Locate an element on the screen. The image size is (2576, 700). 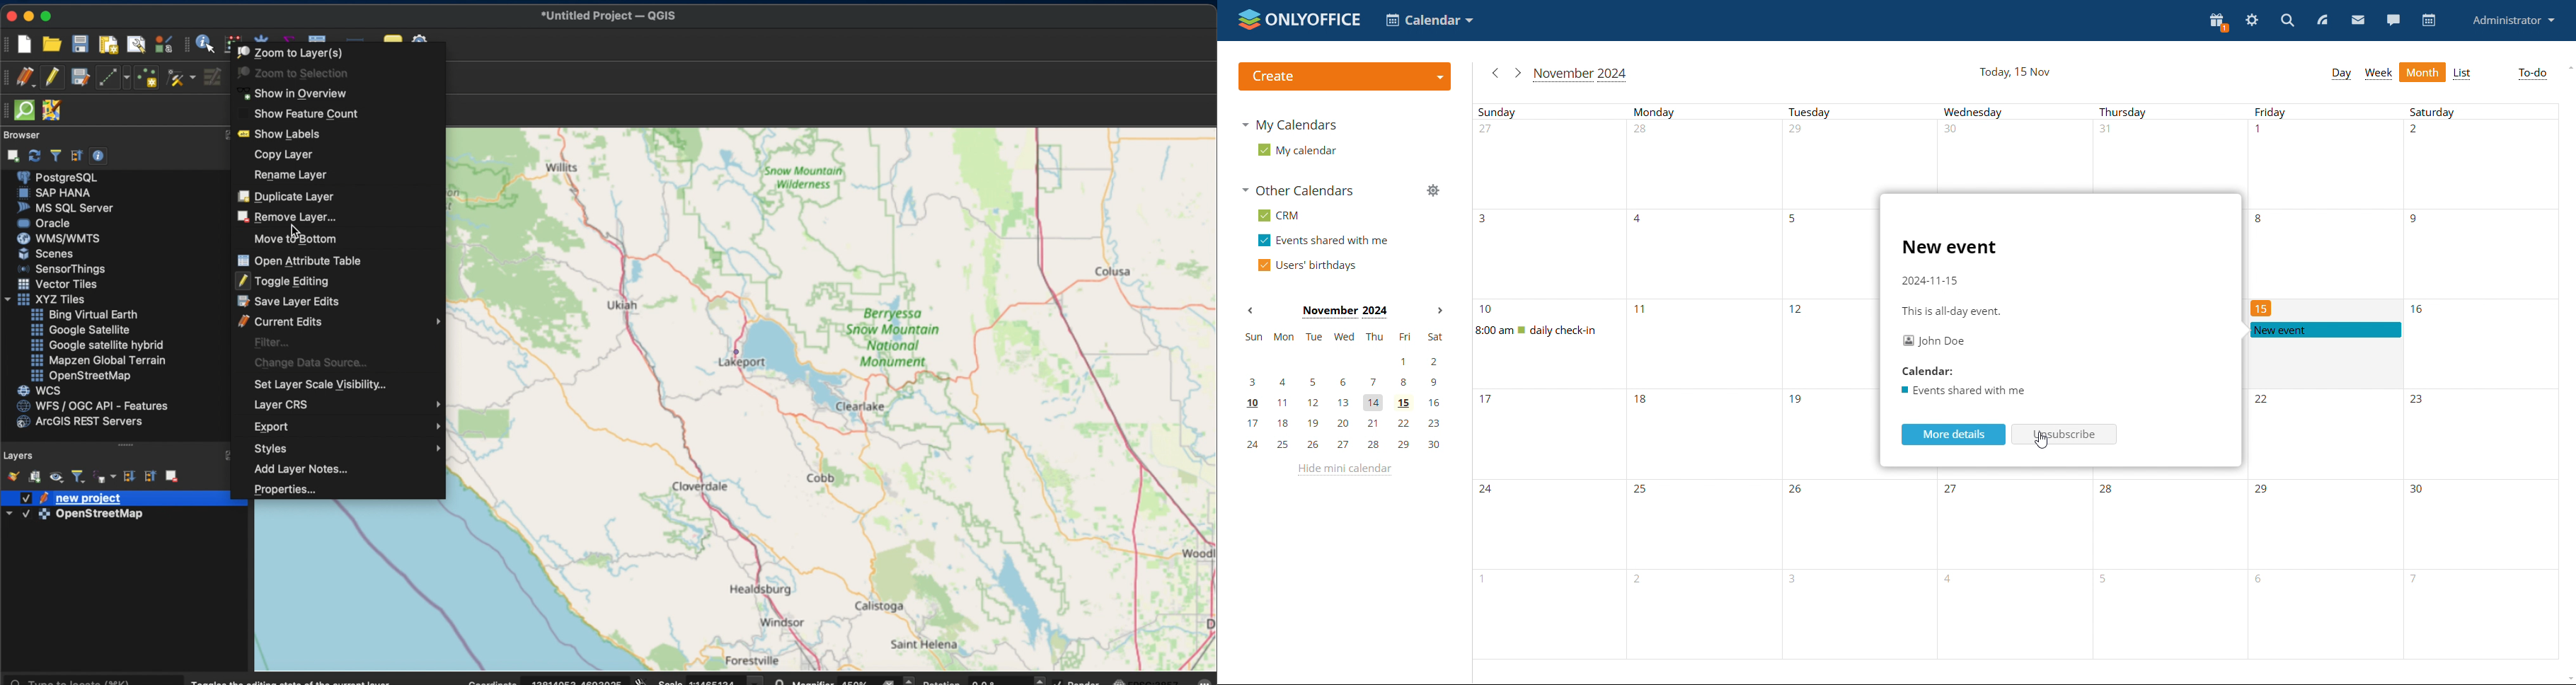
Number is located at coordinates (1955, 493).